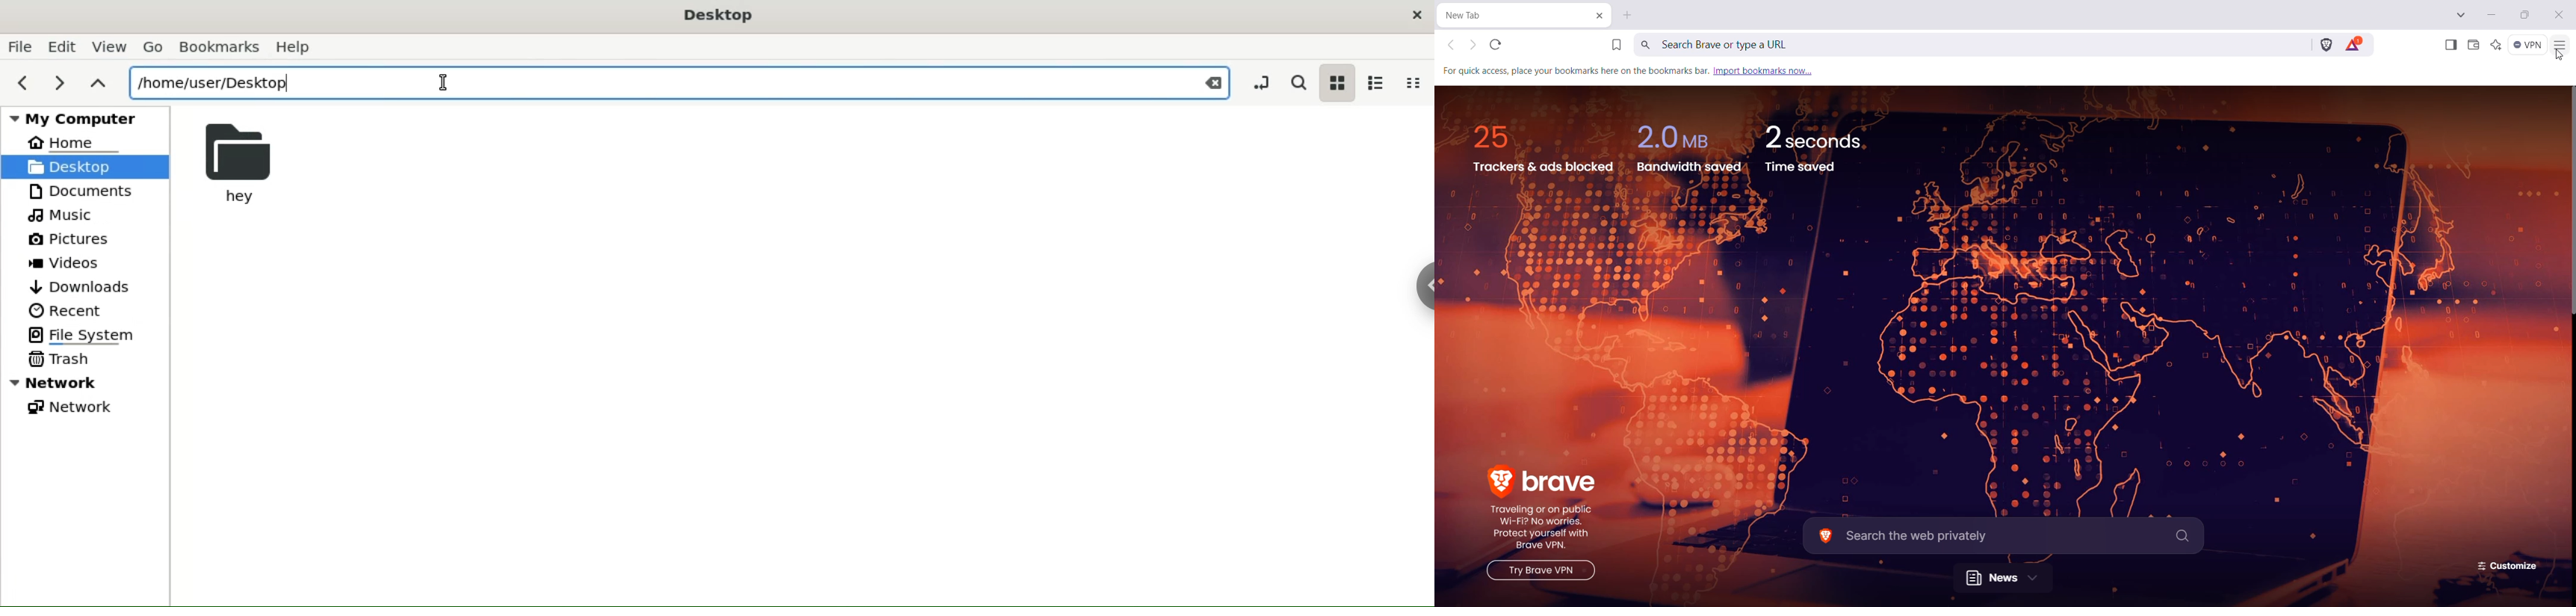 The image size is (2576, 616). Describe the element at coordinates (1258, 81) in the screenshot. I see `toggle location entry` at that location.